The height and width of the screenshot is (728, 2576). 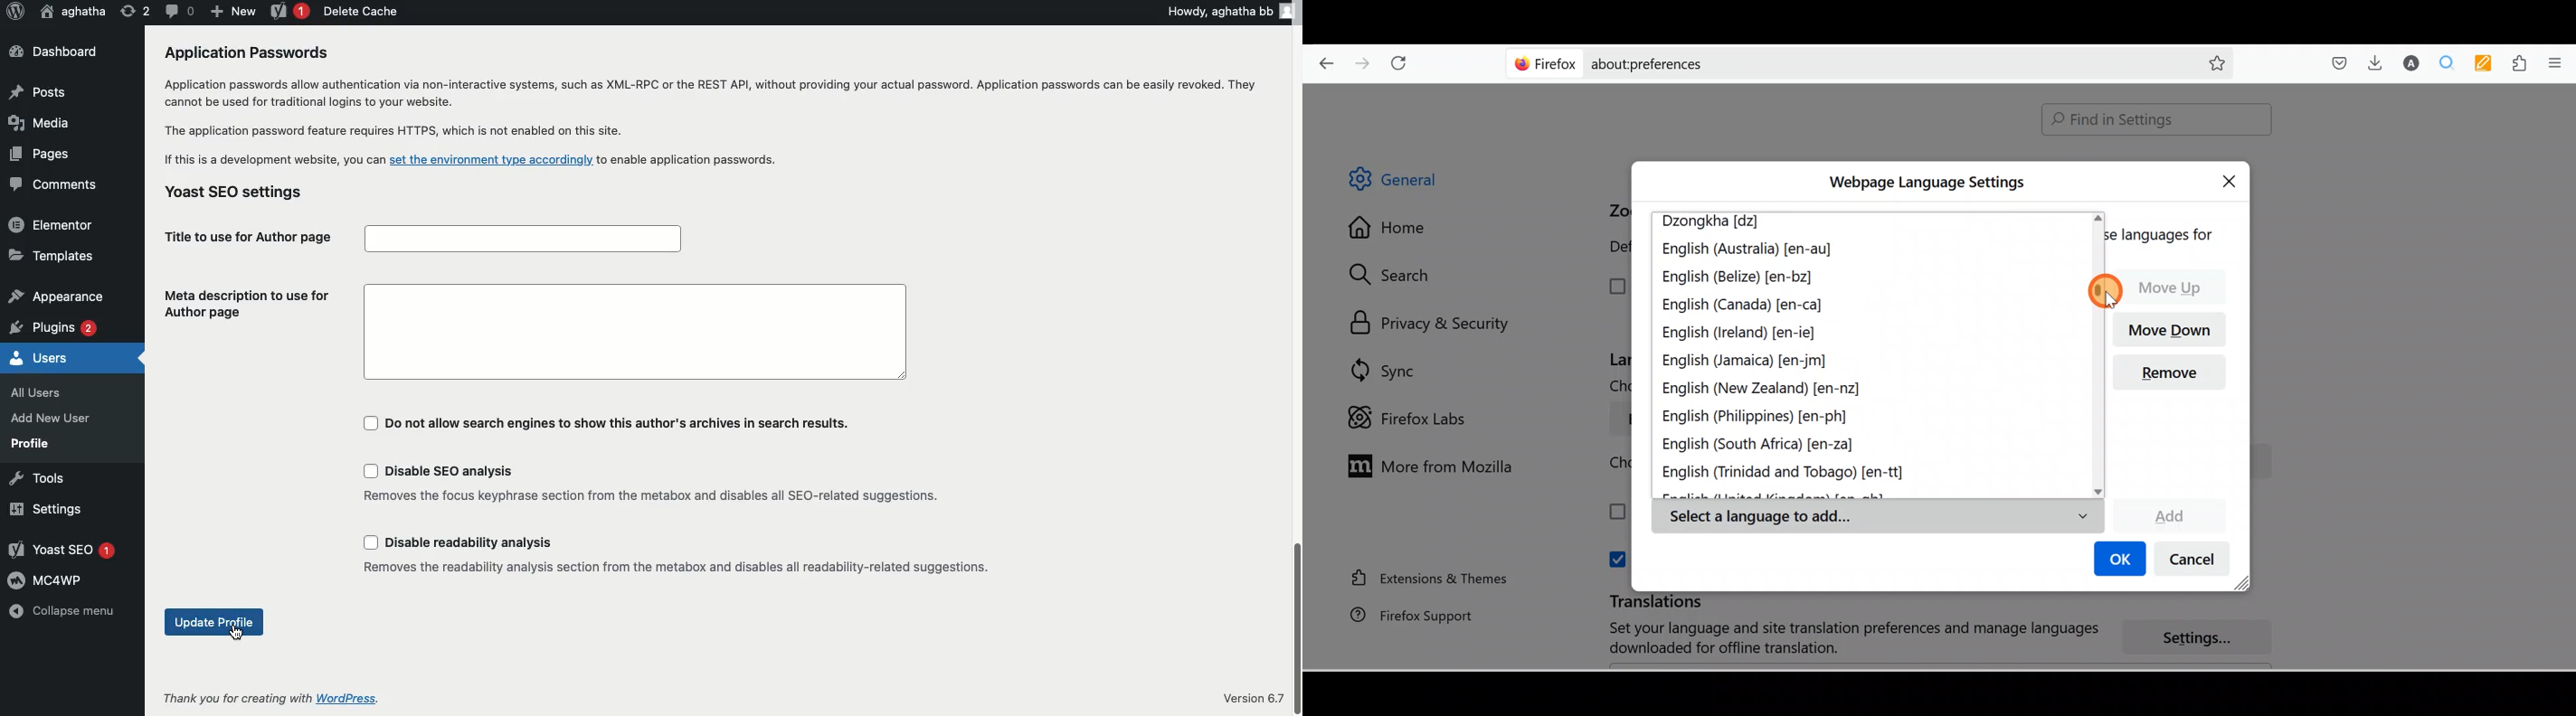 What do you see at coordinates (2522, 64) in the screenshot?
I see `Extensions` at bounding box center [2522, 64].